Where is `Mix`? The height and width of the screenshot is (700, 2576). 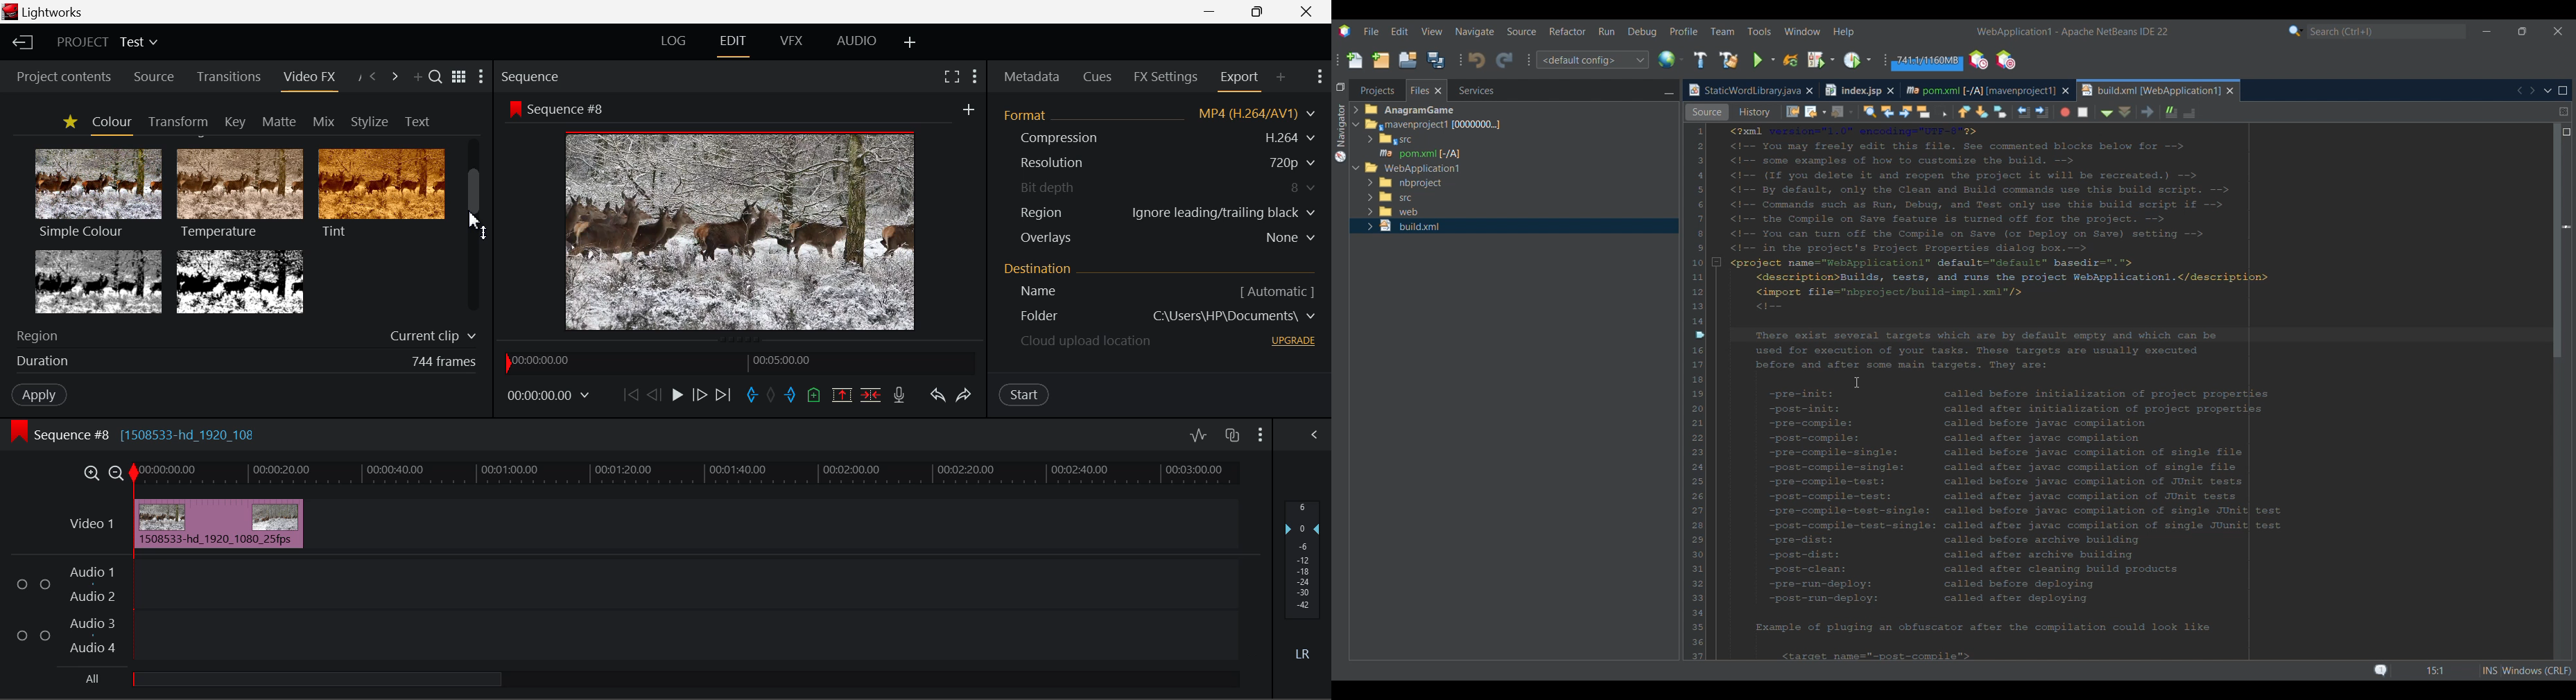 Mix is located at coordinates (325, 119).